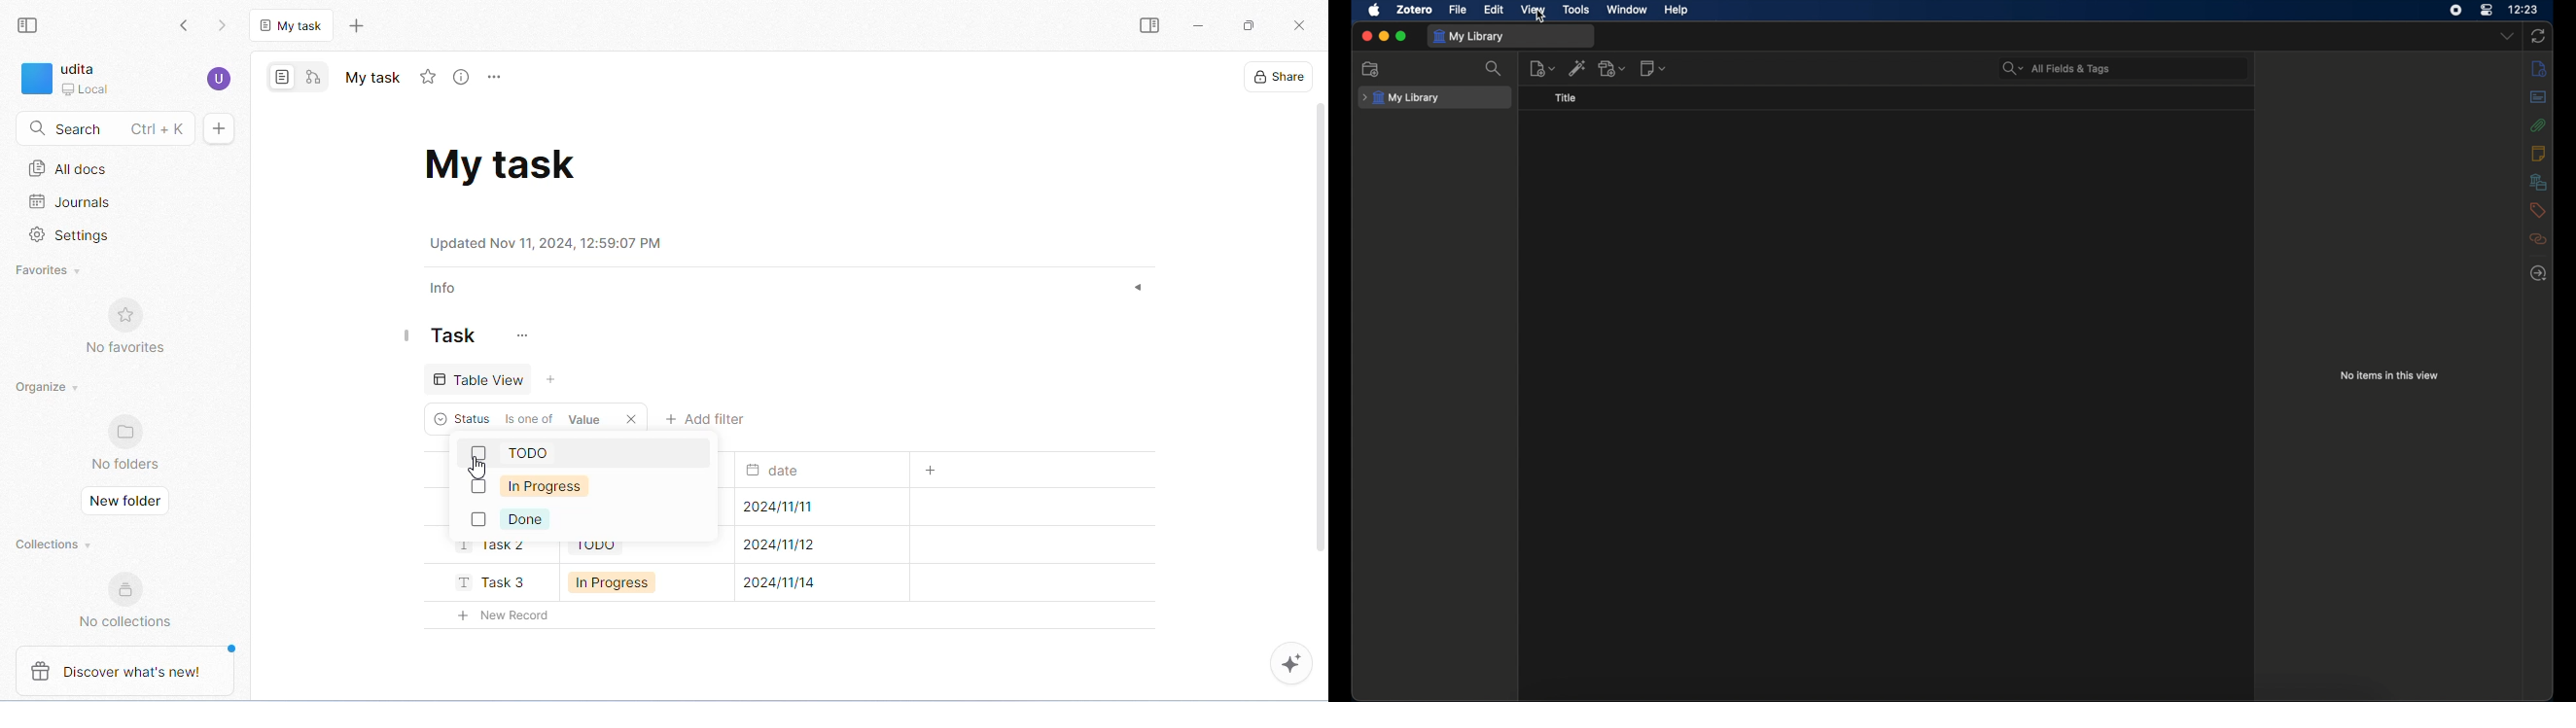 The width and height of the screenshot is (2576, 728). Describe the element at coordinates (2539, 239) in the screenshot. I see `related` at that location.